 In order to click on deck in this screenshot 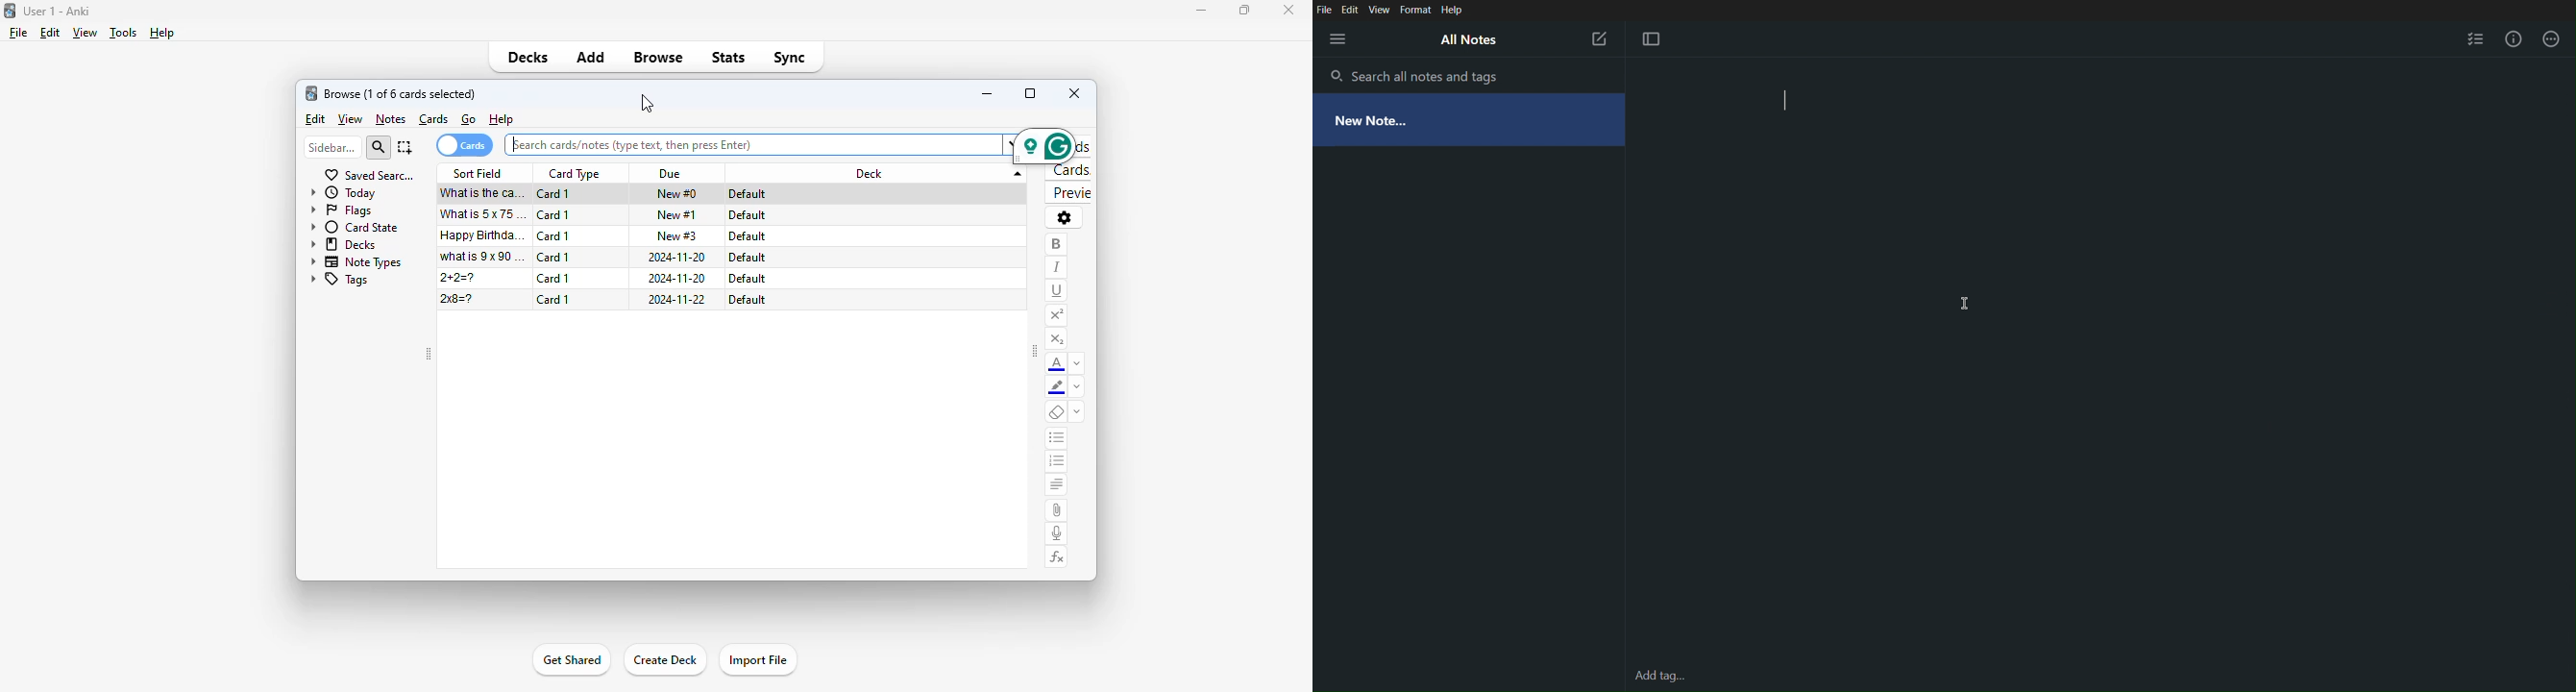, I will do `click(885, 174)`.